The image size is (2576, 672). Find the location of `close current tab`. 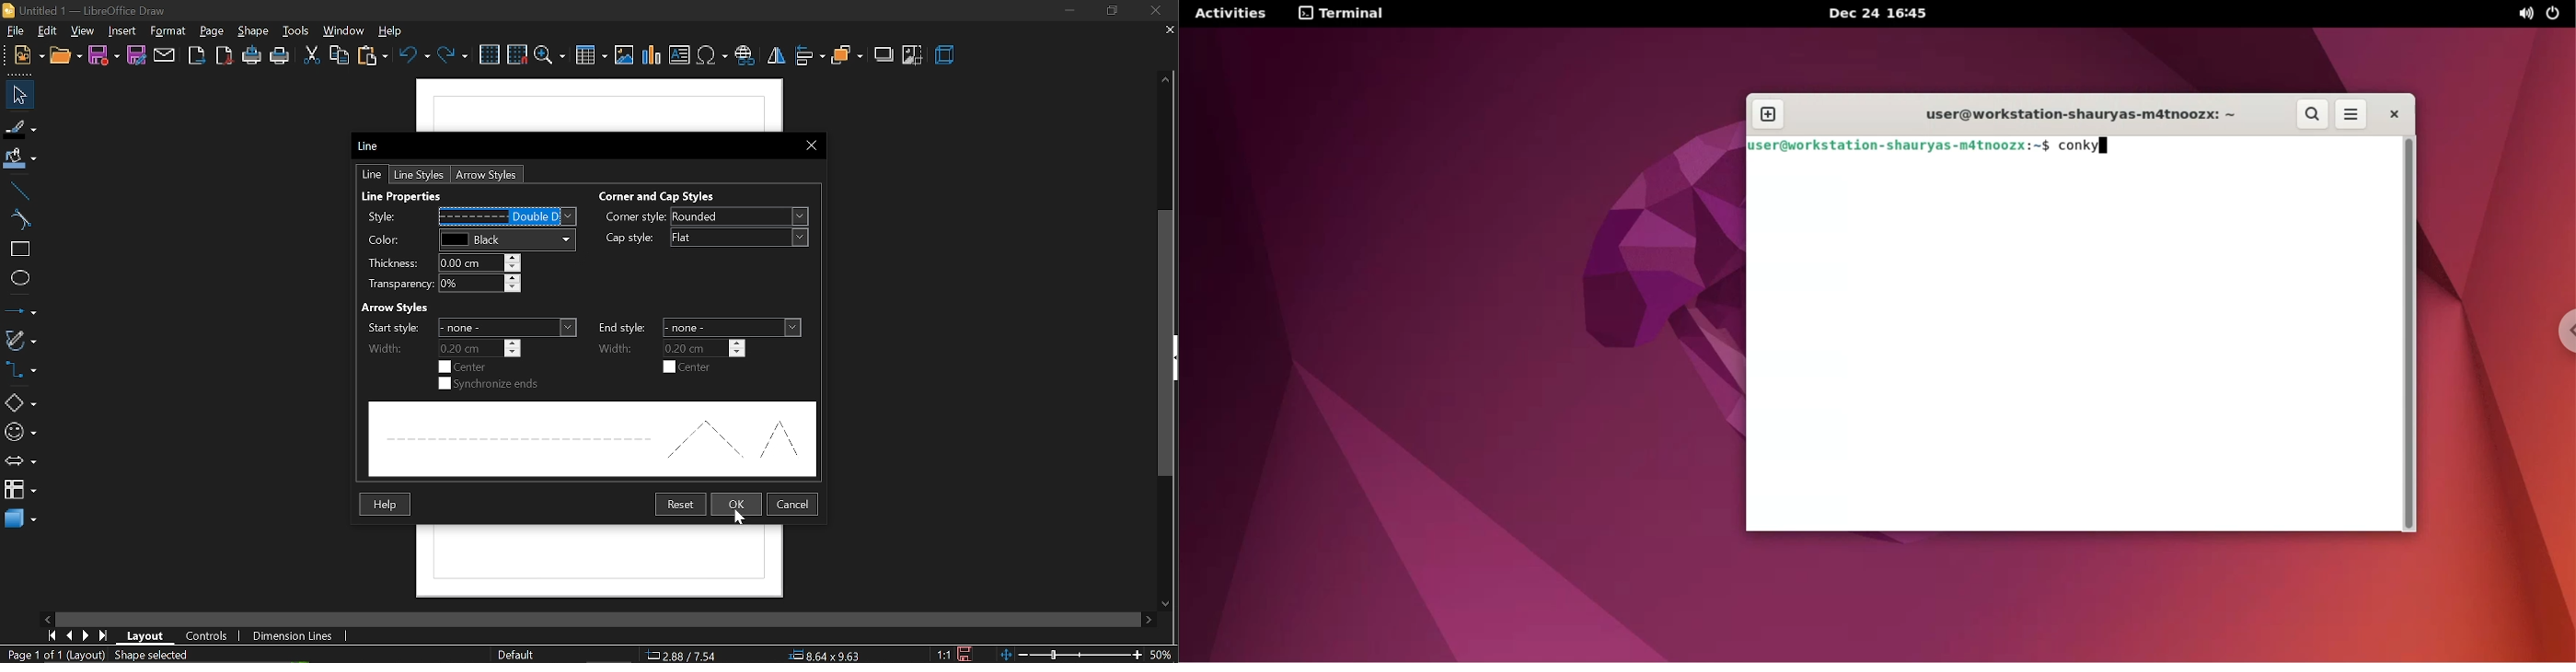

close current tab is located at coordinates (1168, 32).